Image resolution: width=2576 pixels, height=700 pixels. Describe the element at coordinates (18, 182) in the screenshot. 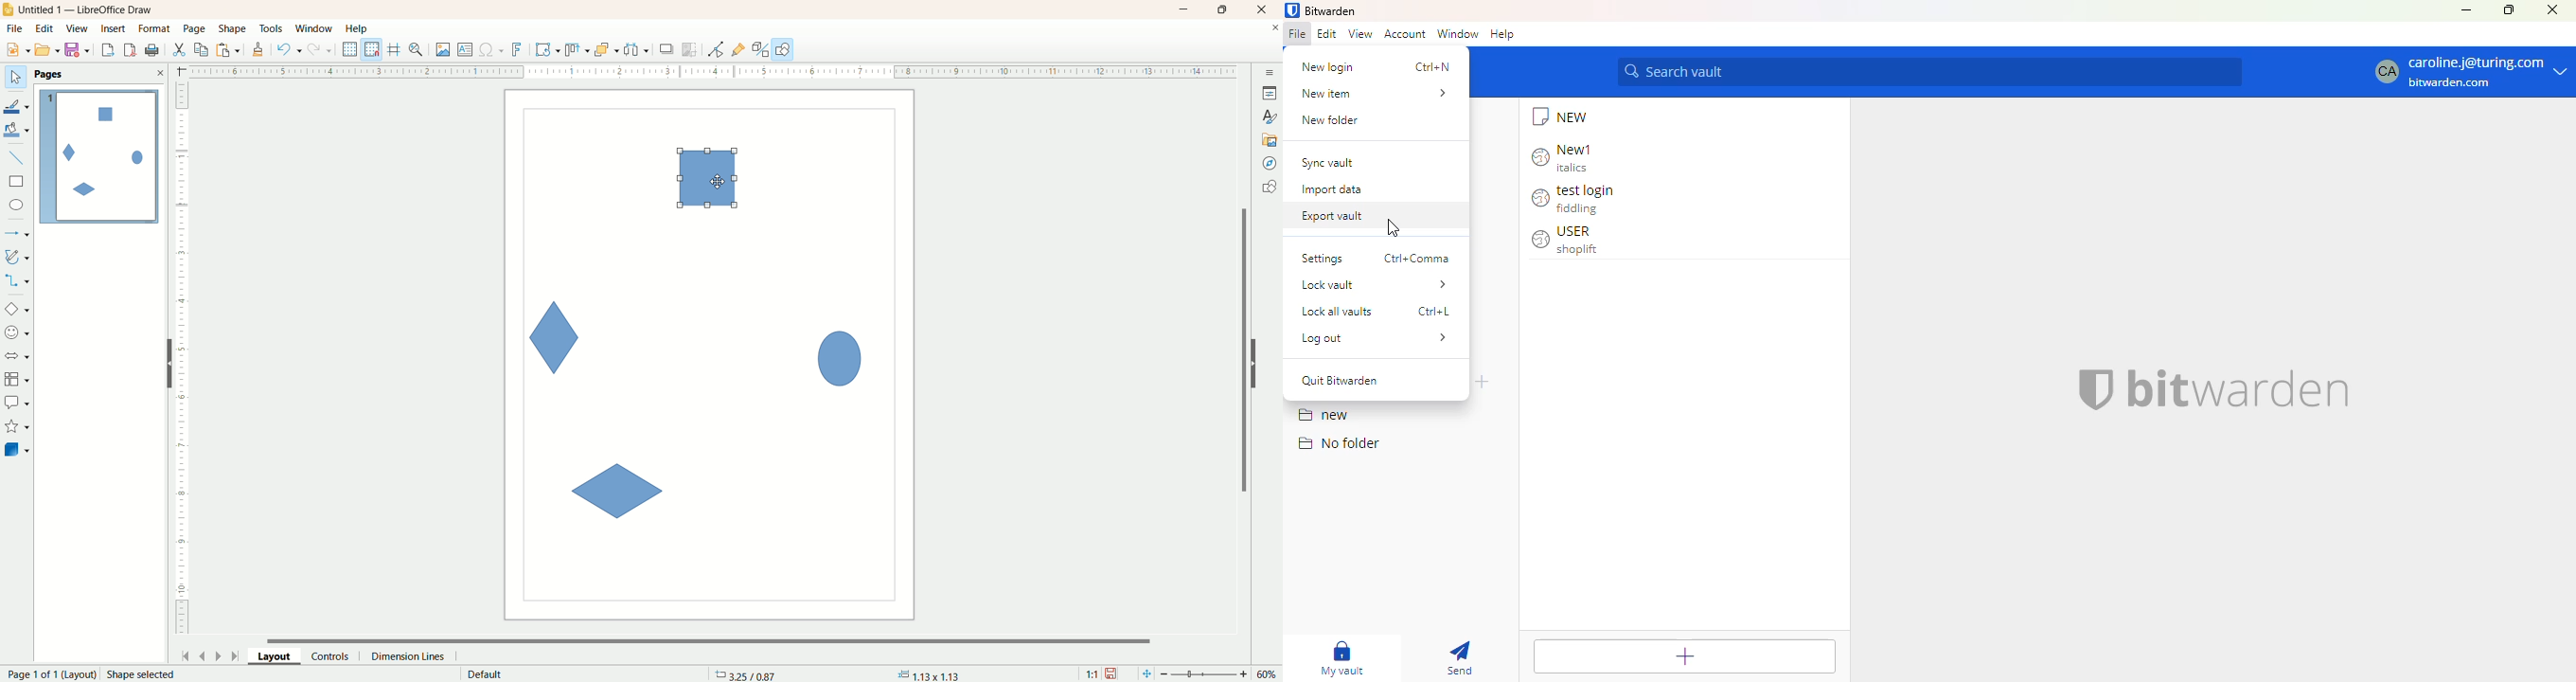

I see `rectangle` at that location.